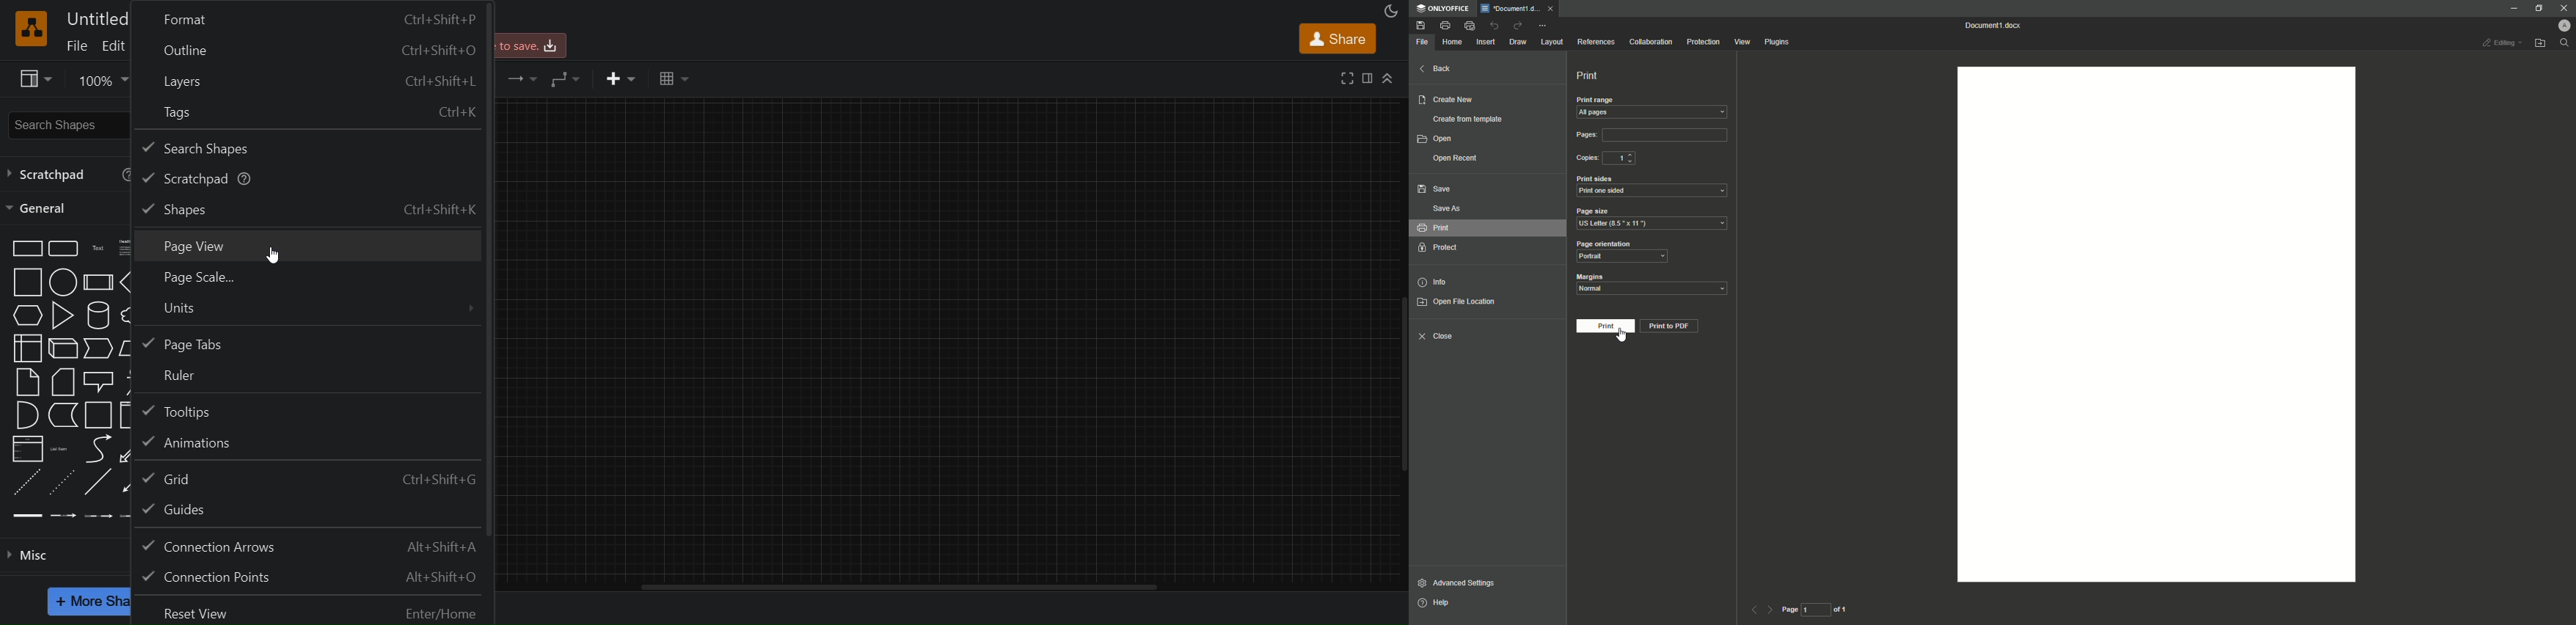 This screenshot has height=644, width=2576. Describe the element at coordinates (2534, 8) in the screenshot. I see `Restore` at that location.